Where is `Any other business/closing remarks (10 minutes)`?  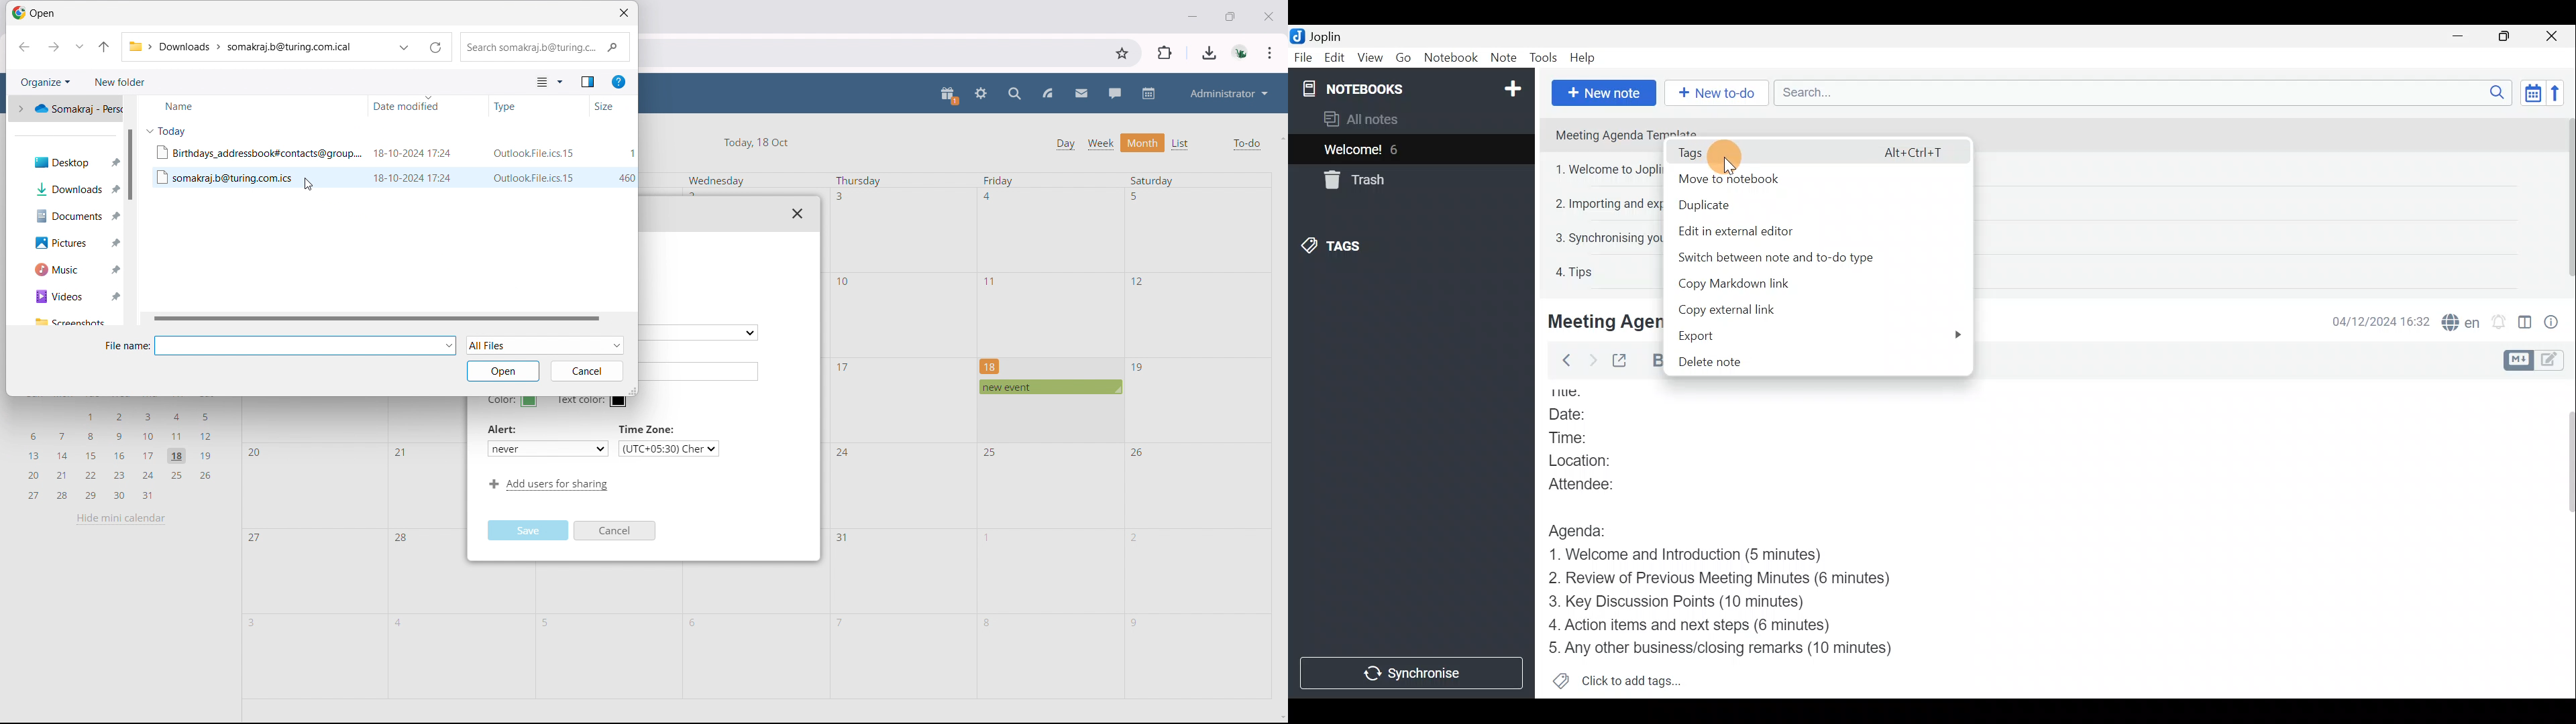 Any other business/closing remarks (10 minutes) is located at coordinates (1725, 647).